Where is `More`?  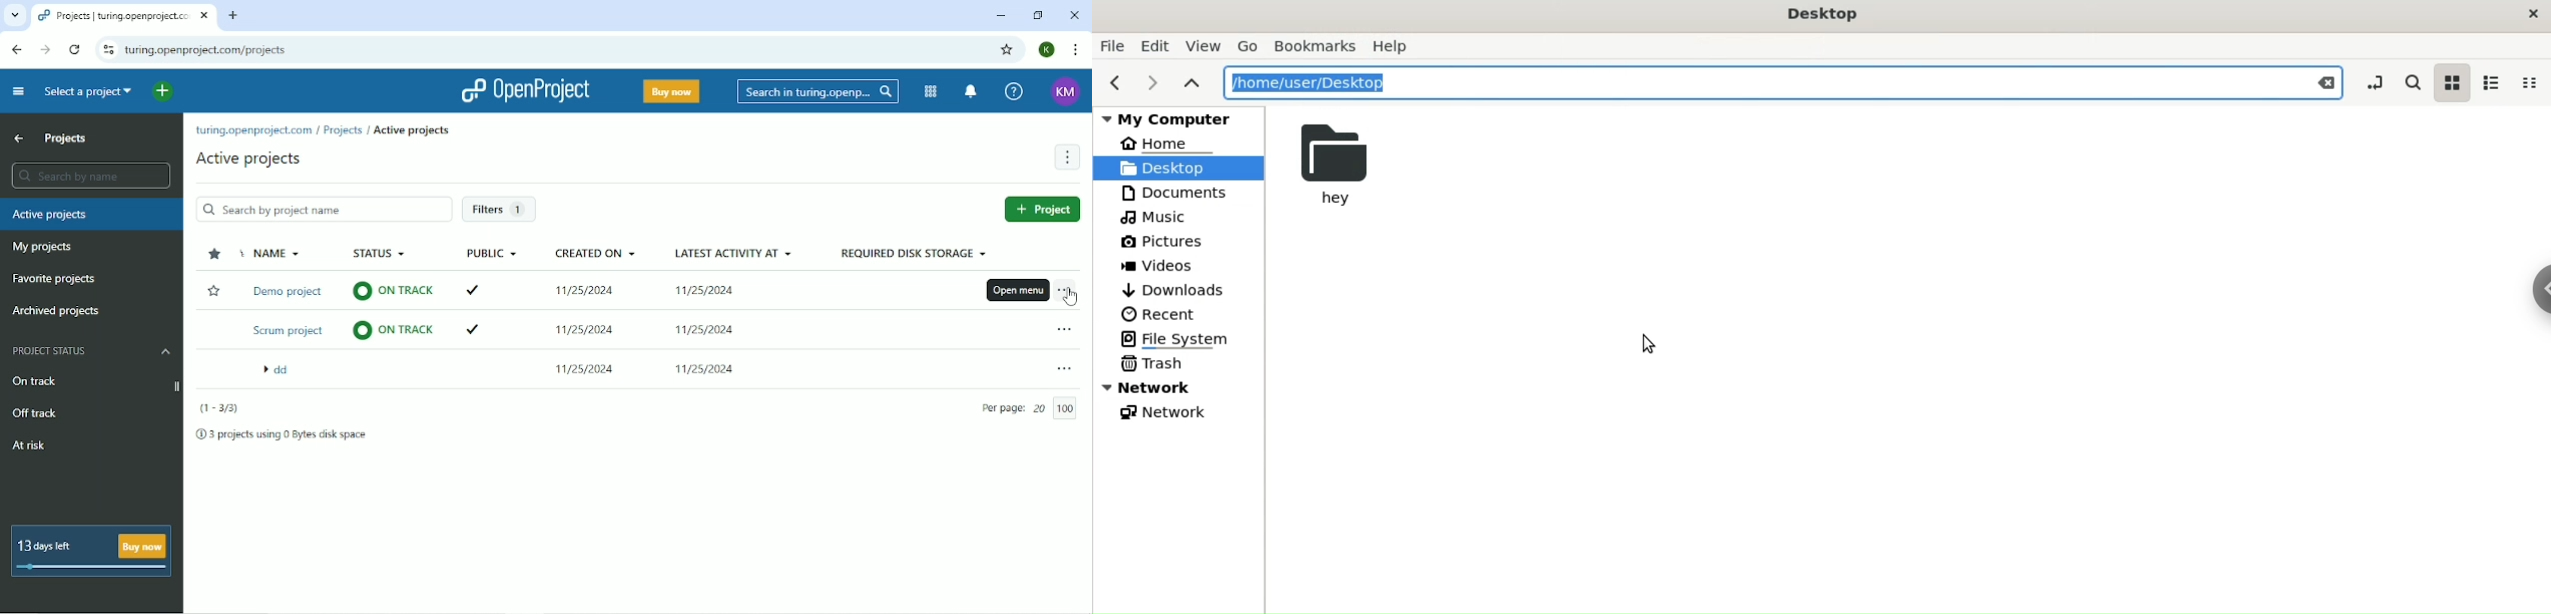 More is located at coordinates (1066, 158).